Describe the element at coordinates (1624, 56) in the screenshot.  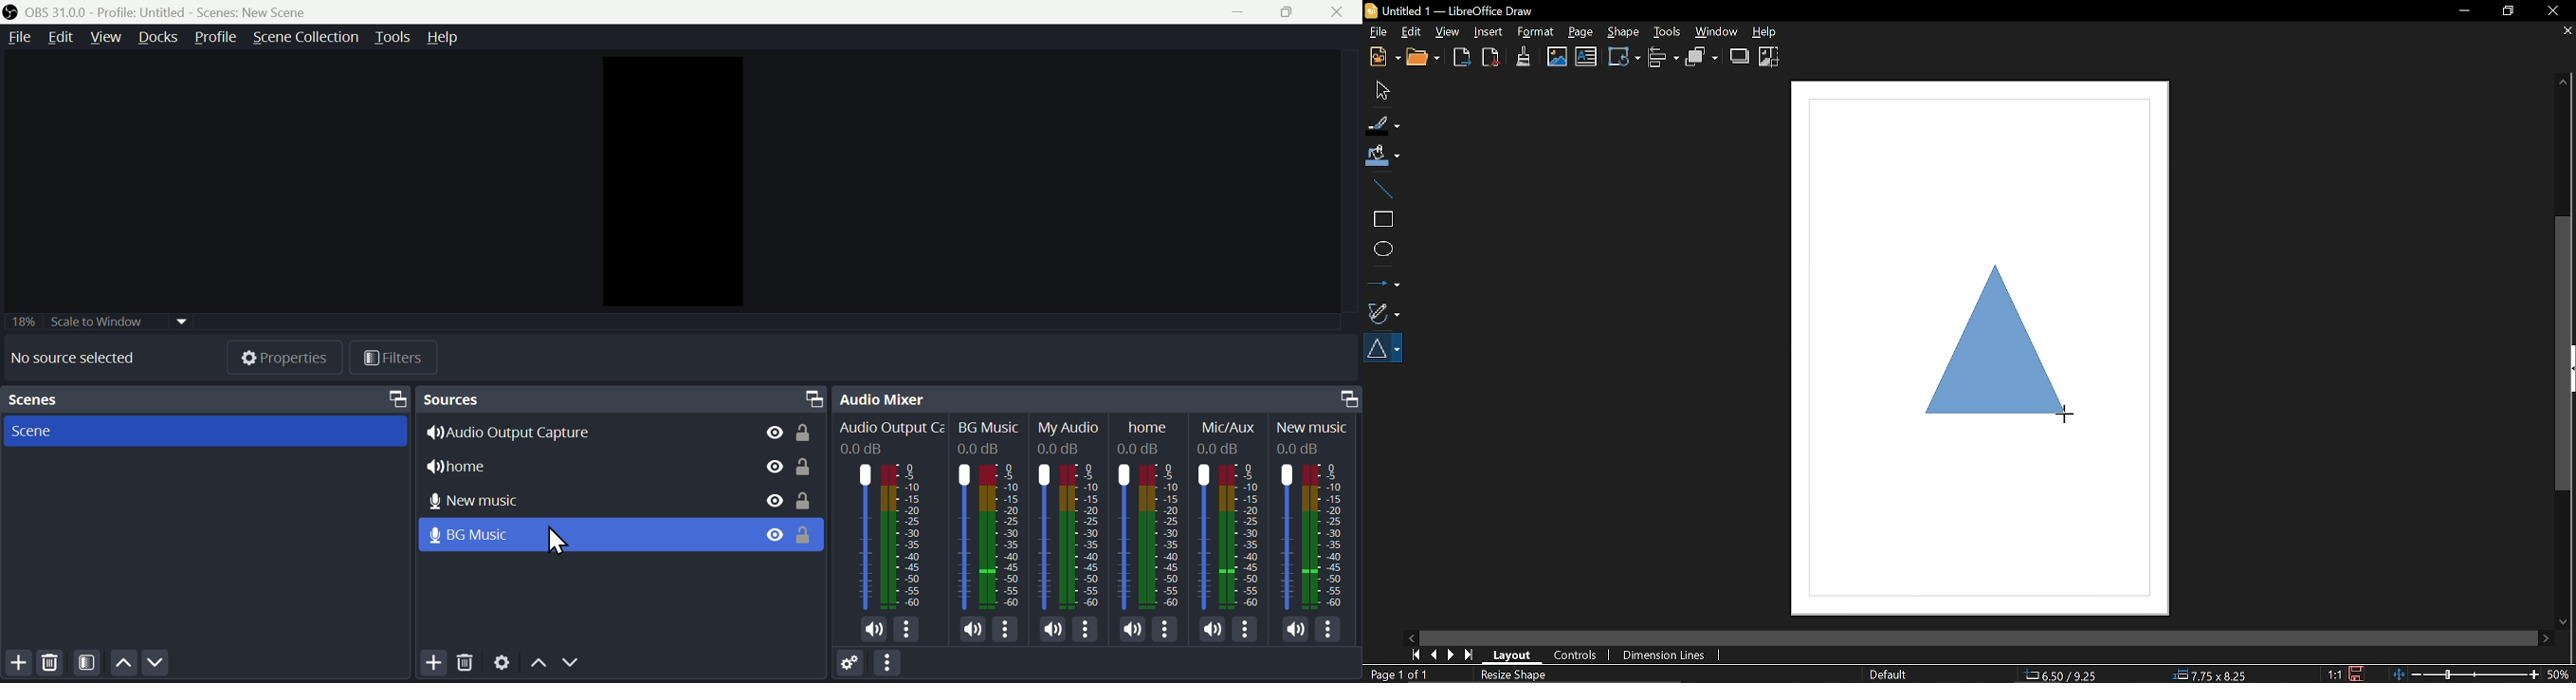
I see `Transformation` at that location.